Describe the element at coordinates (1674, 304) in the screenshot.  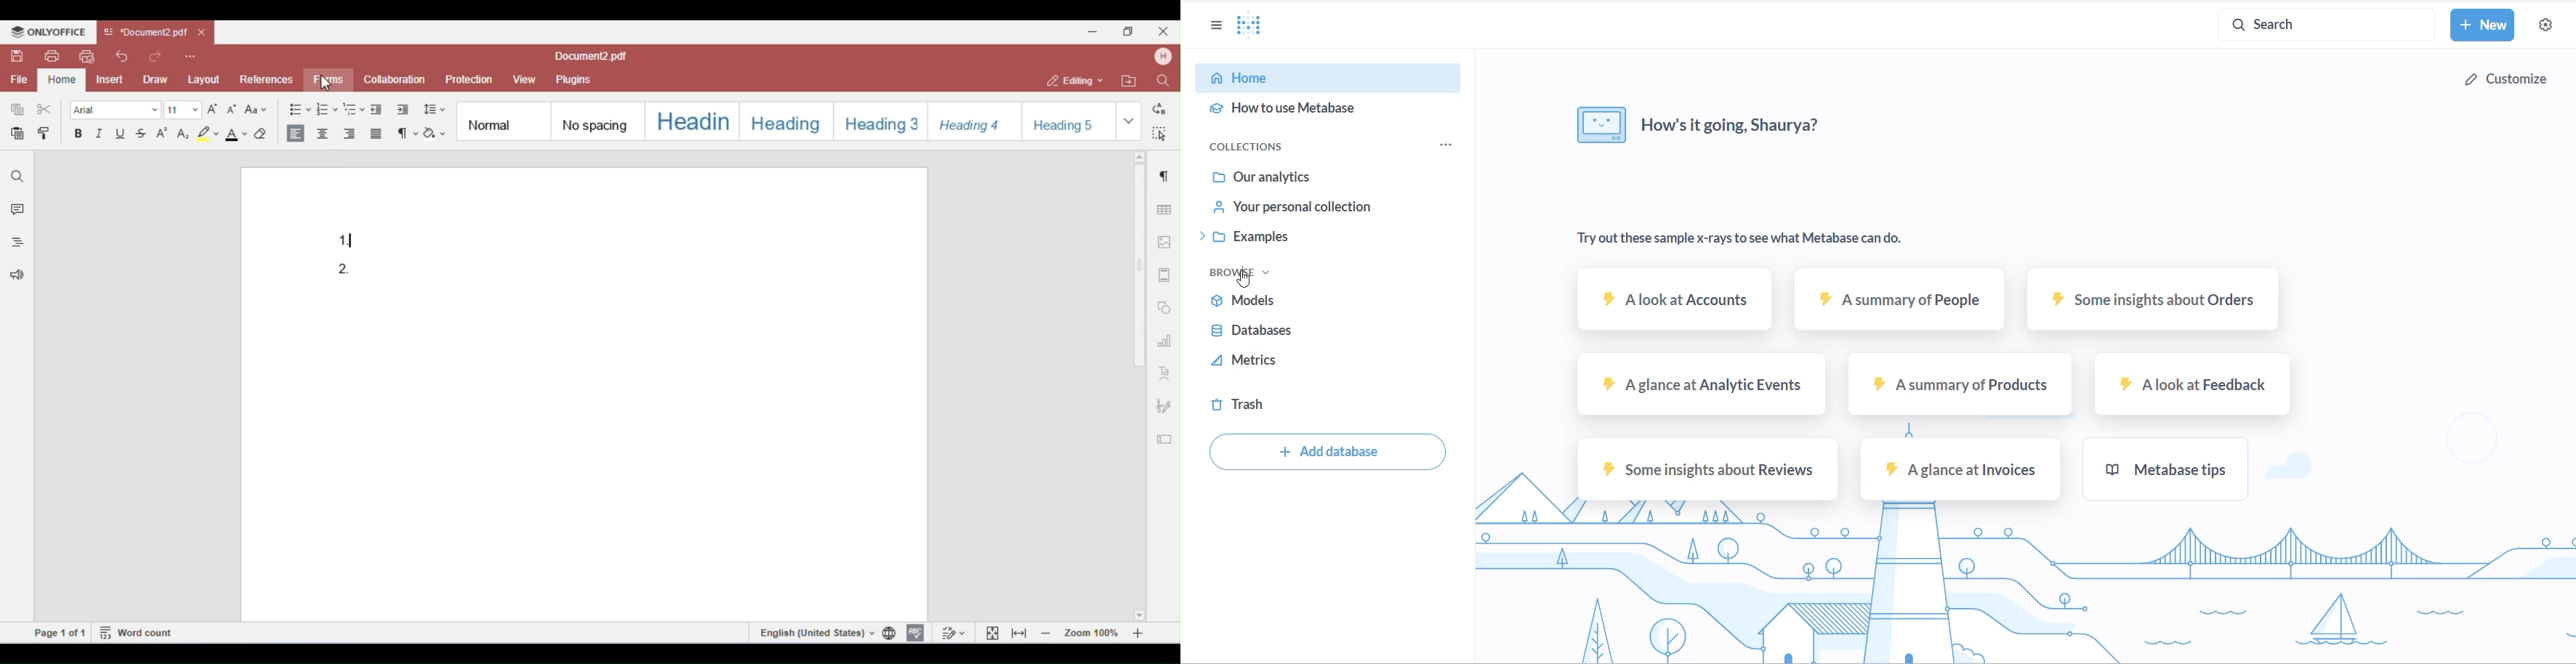
I see `A look at accounts sample` at that location.